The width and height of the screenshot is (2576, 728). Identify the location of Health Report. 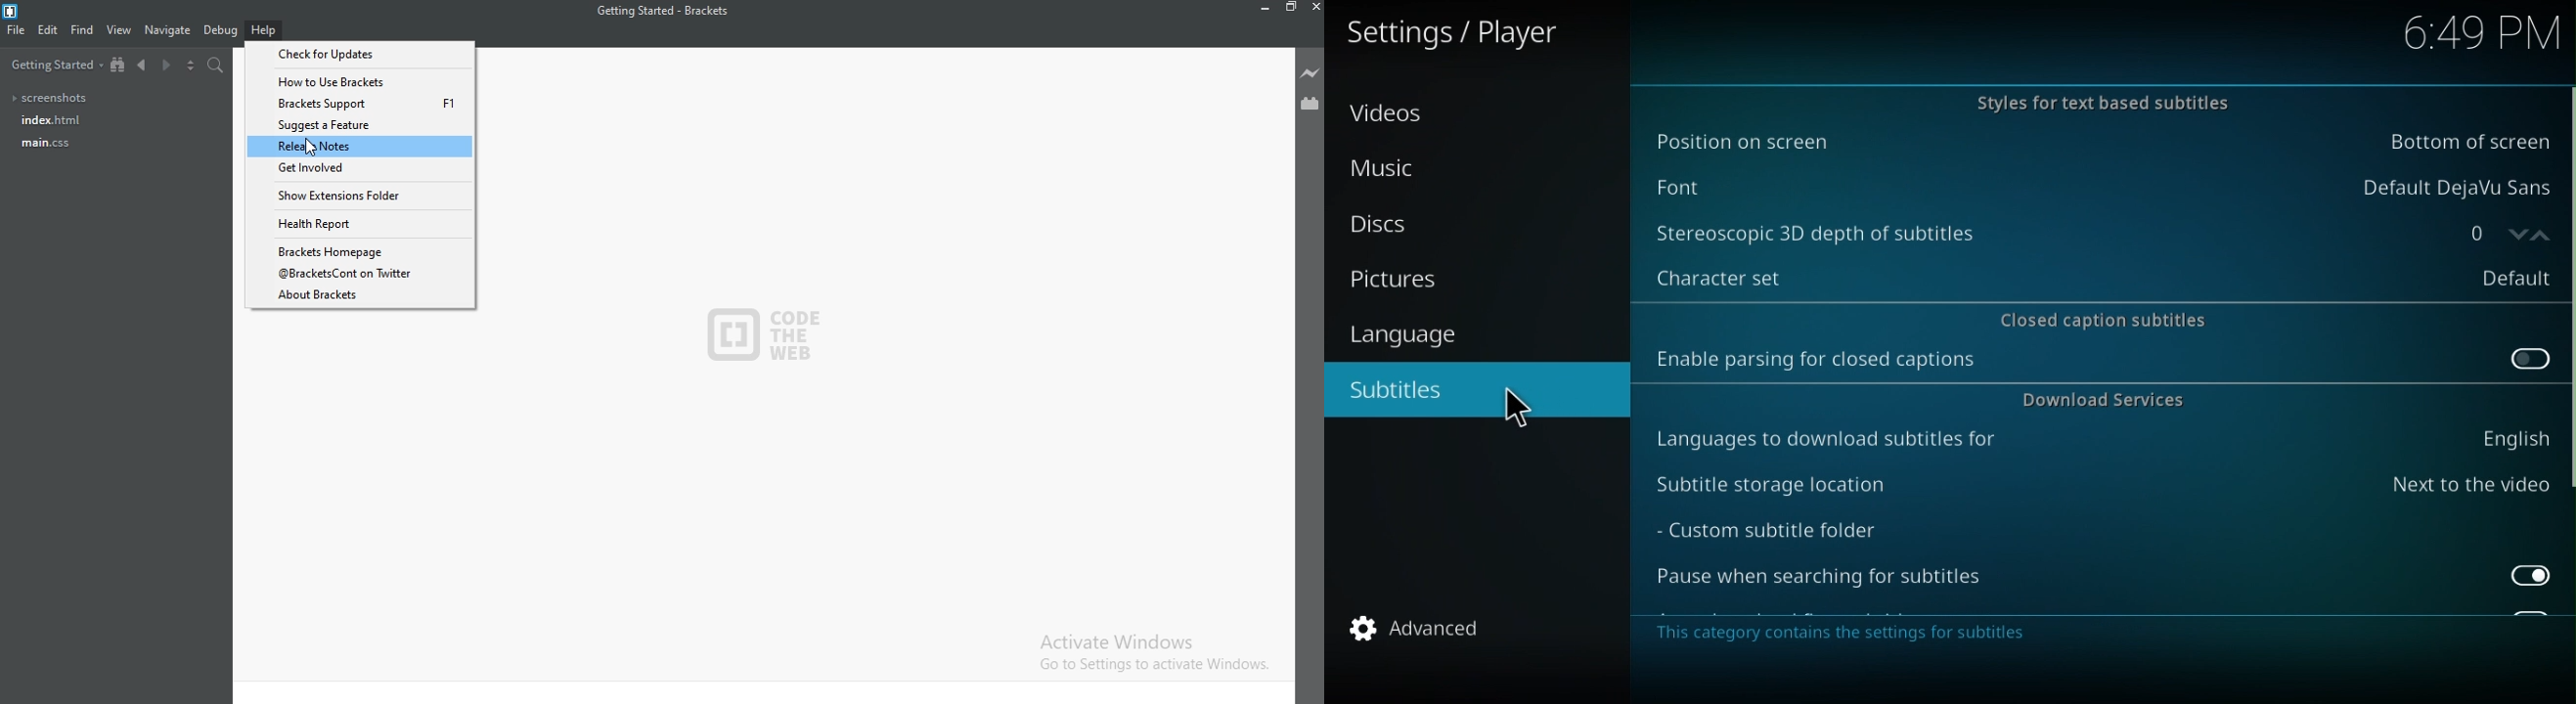
(361, 225).